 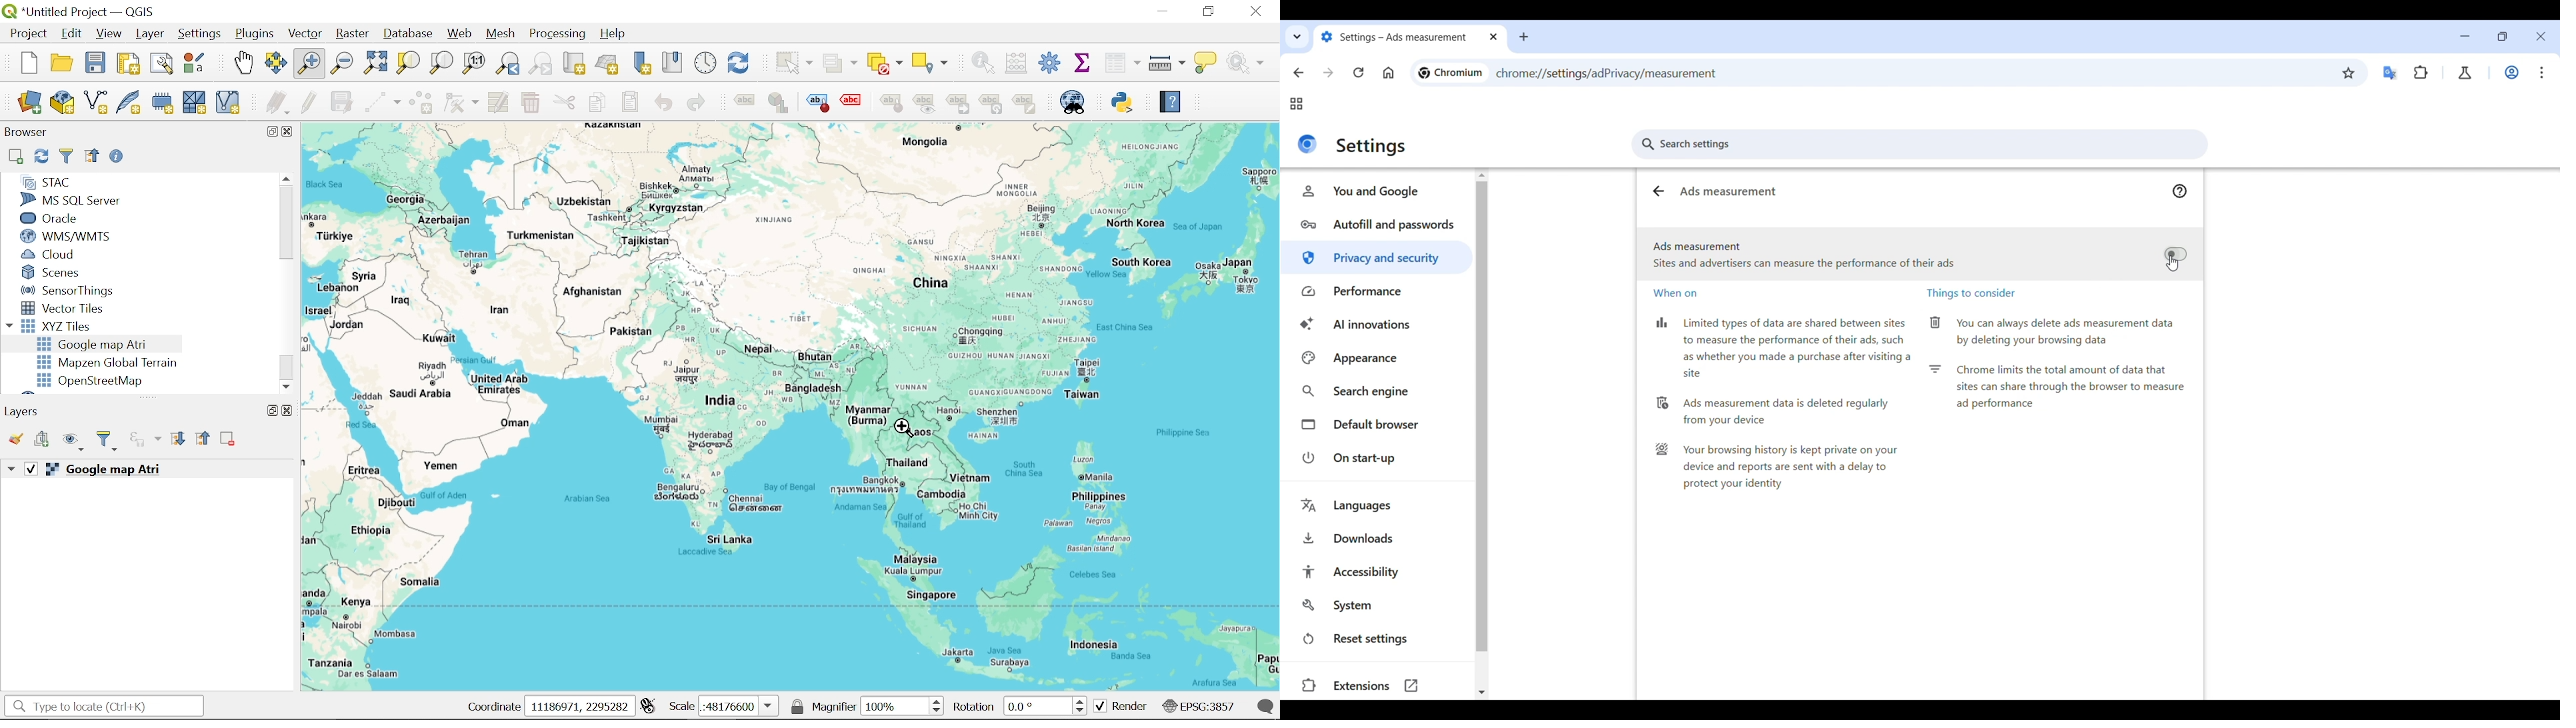 What do you see at coordinates (975, 708) in the screenshot?
I see `rotation` at bounding box center [975, 708].